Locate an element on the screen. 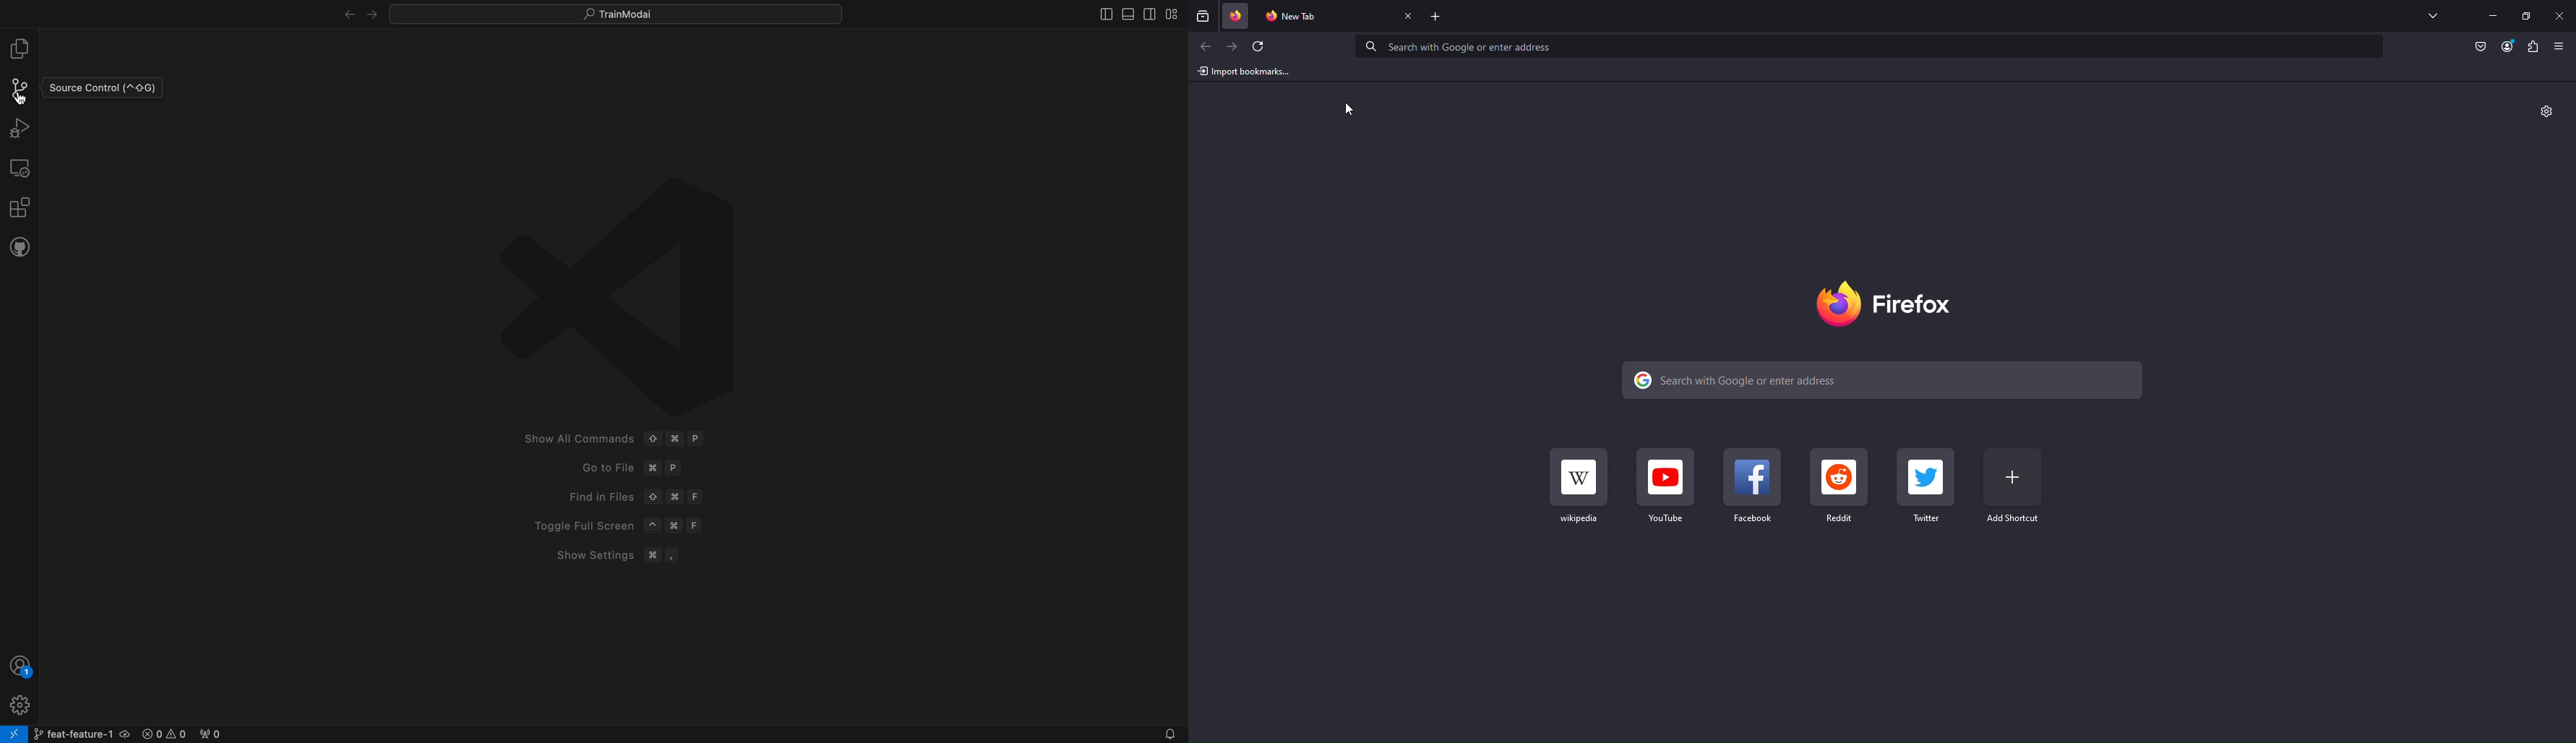  Youtube Shortcut is located at coordinates (1669, 486).